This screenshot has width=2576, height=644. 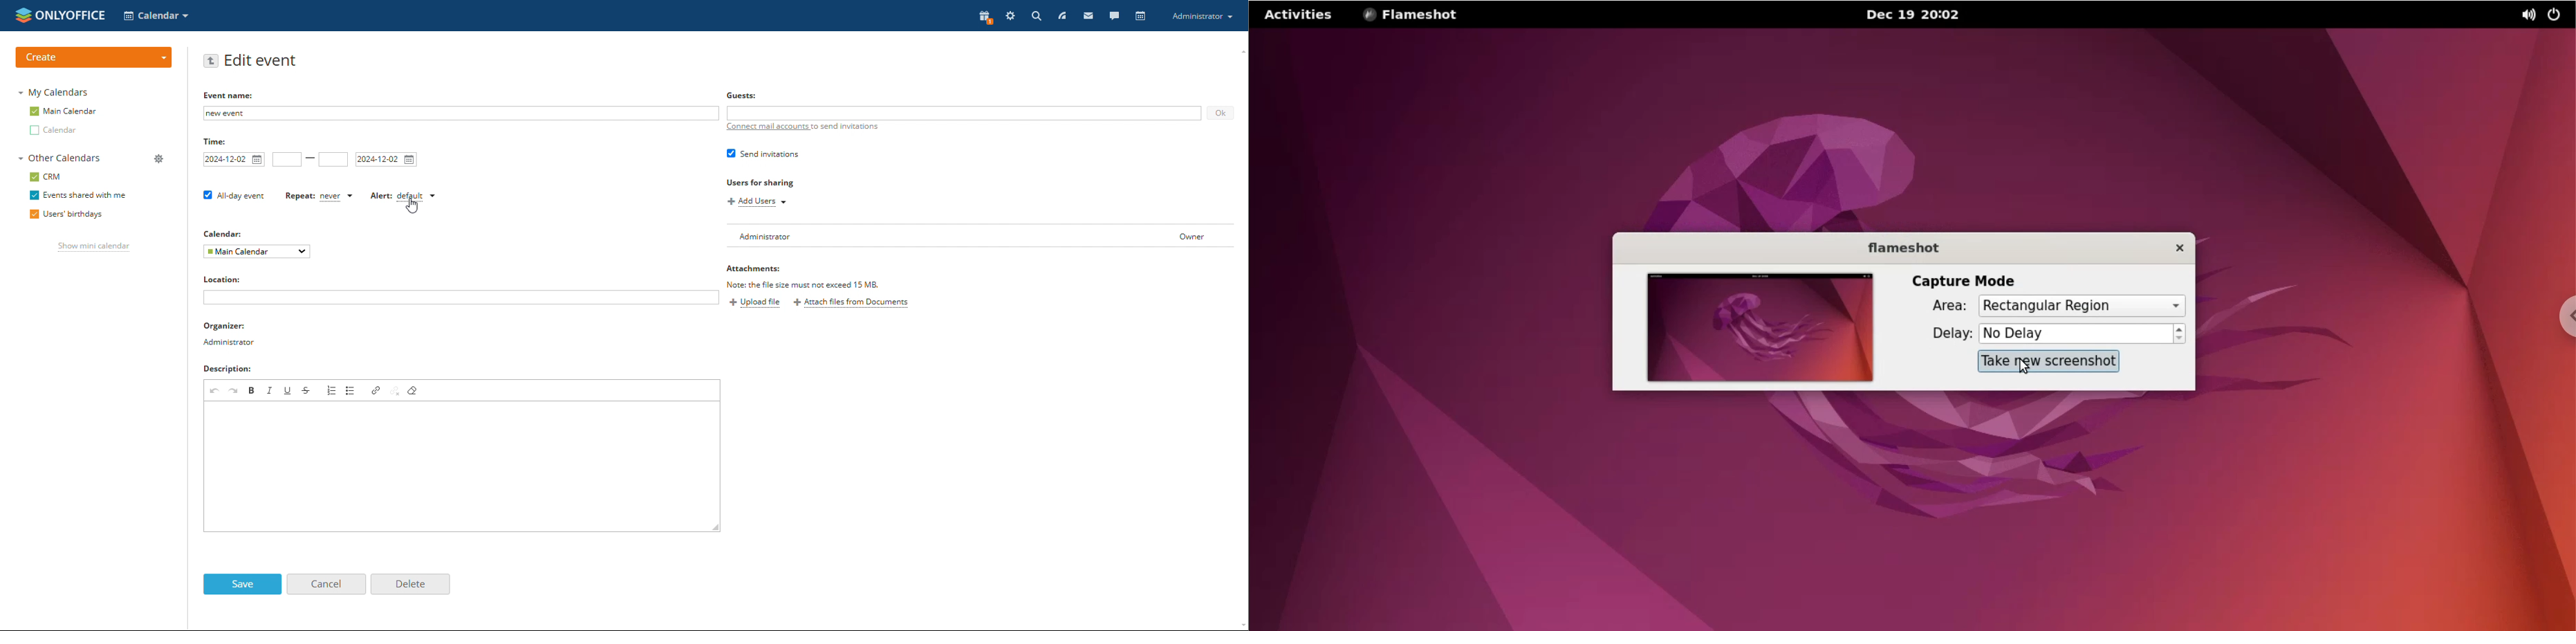 What do you see at coordinates (1943, 334) in the screenshot?
I see `delay` at bounding box center [1943, 334].